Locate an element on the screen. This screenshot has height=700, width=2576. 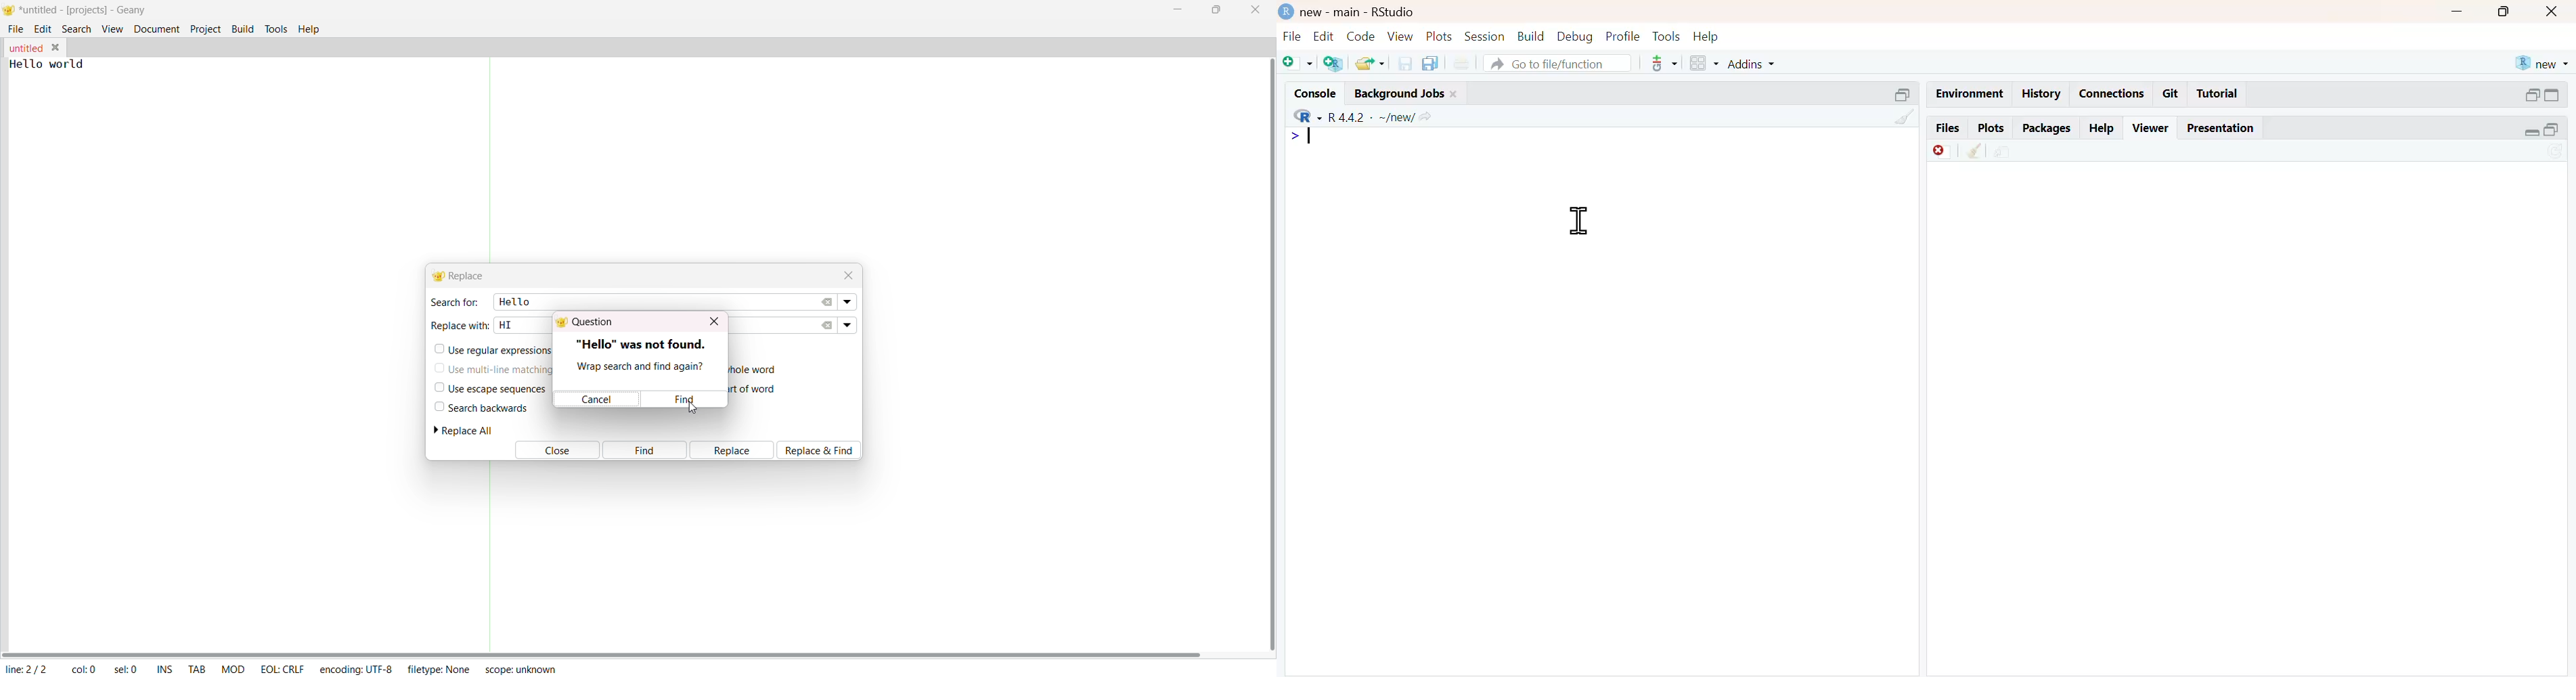
maximise is located at coordinates (2503, 13).